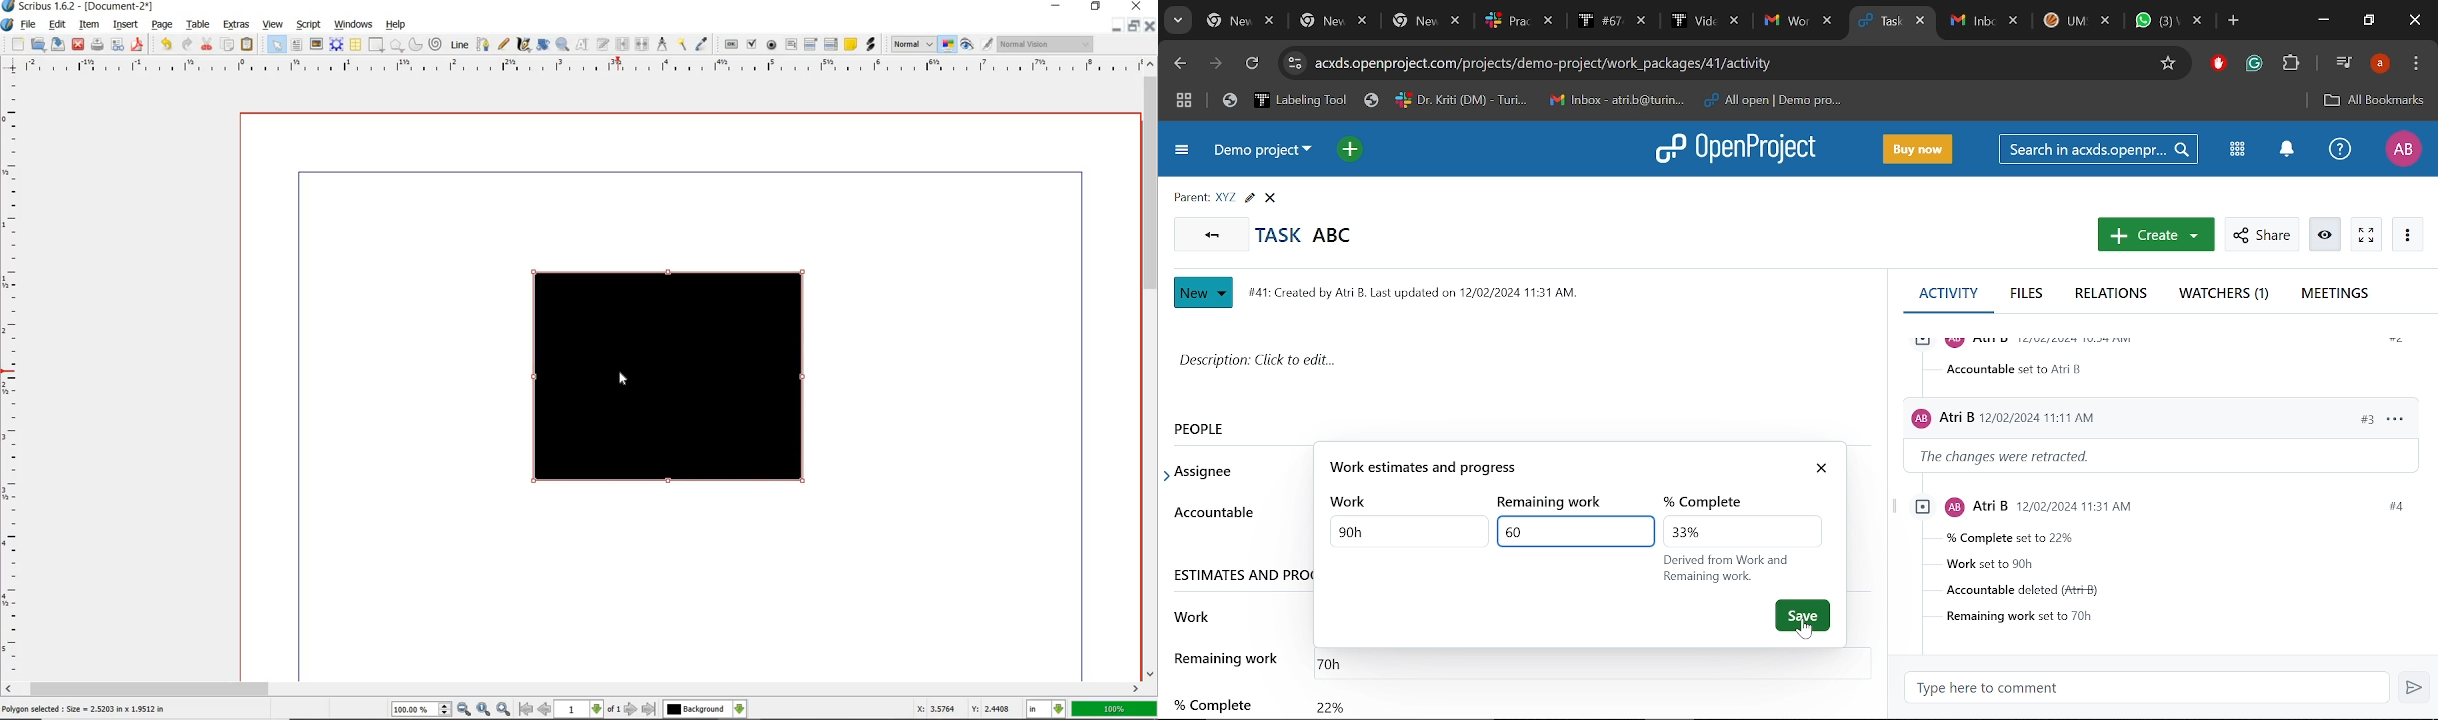 Image resolution: width=2464 pixels, height=728 pixels. I want to click on Addblock, so click(2219, 64).